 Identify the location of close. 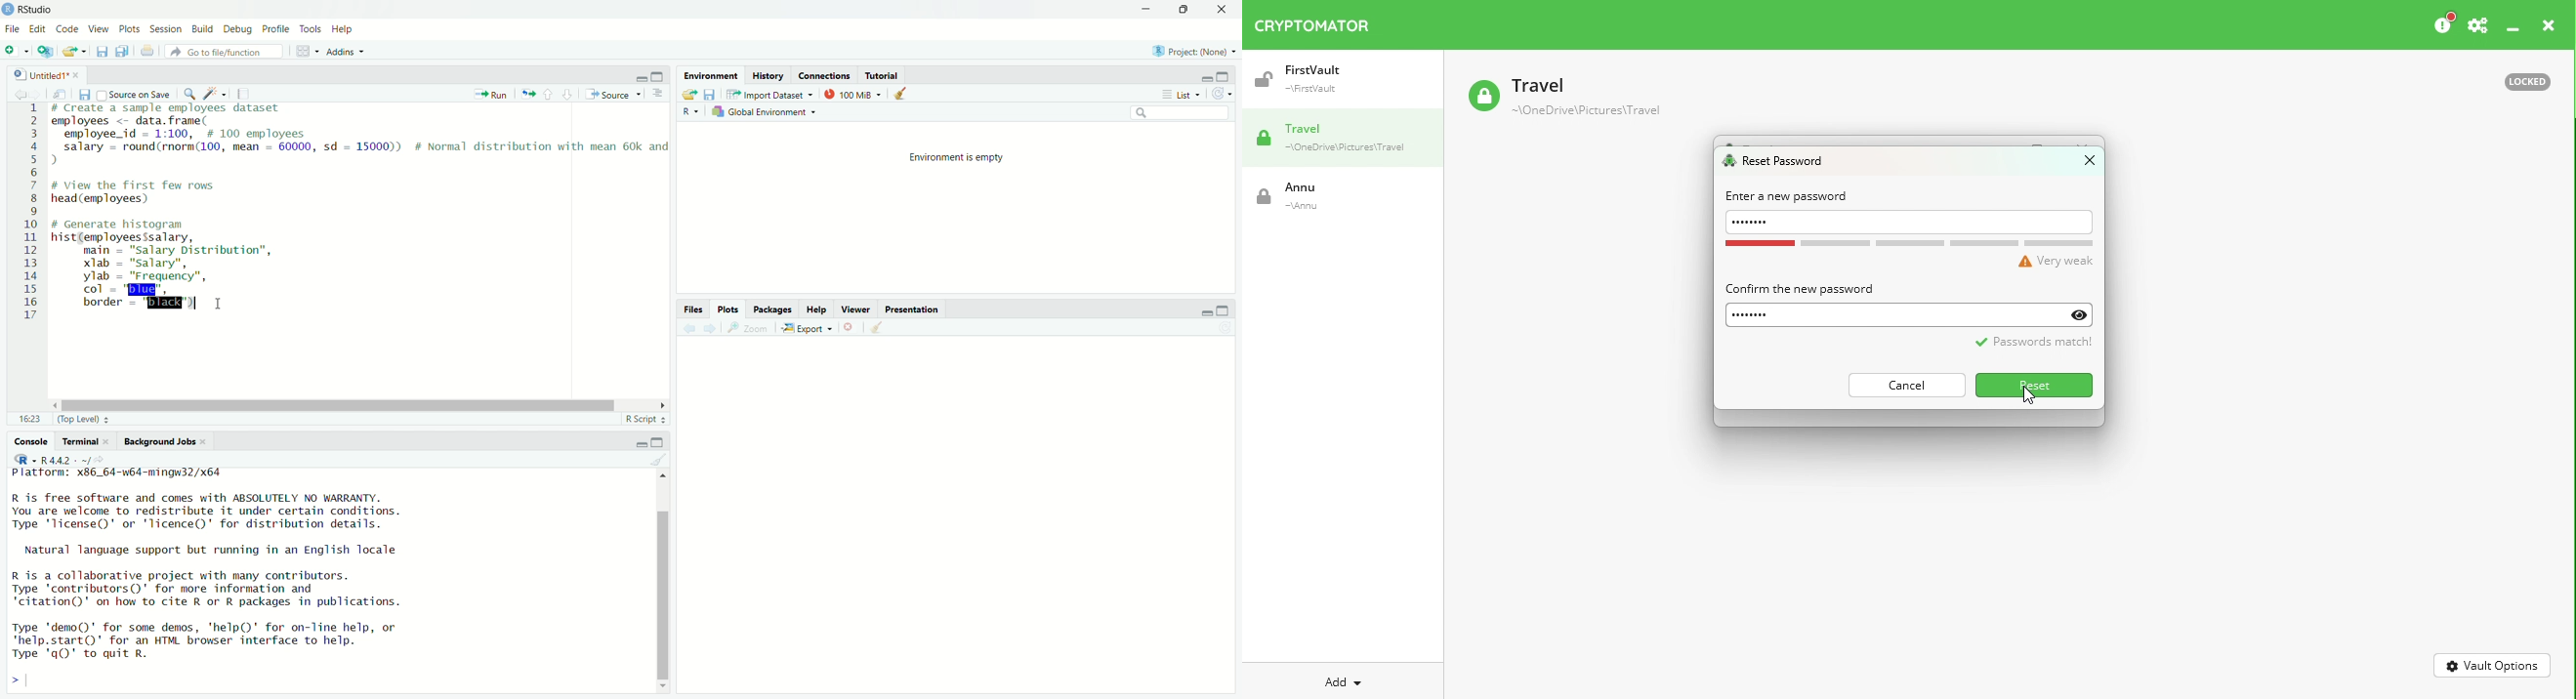
(107, 442).